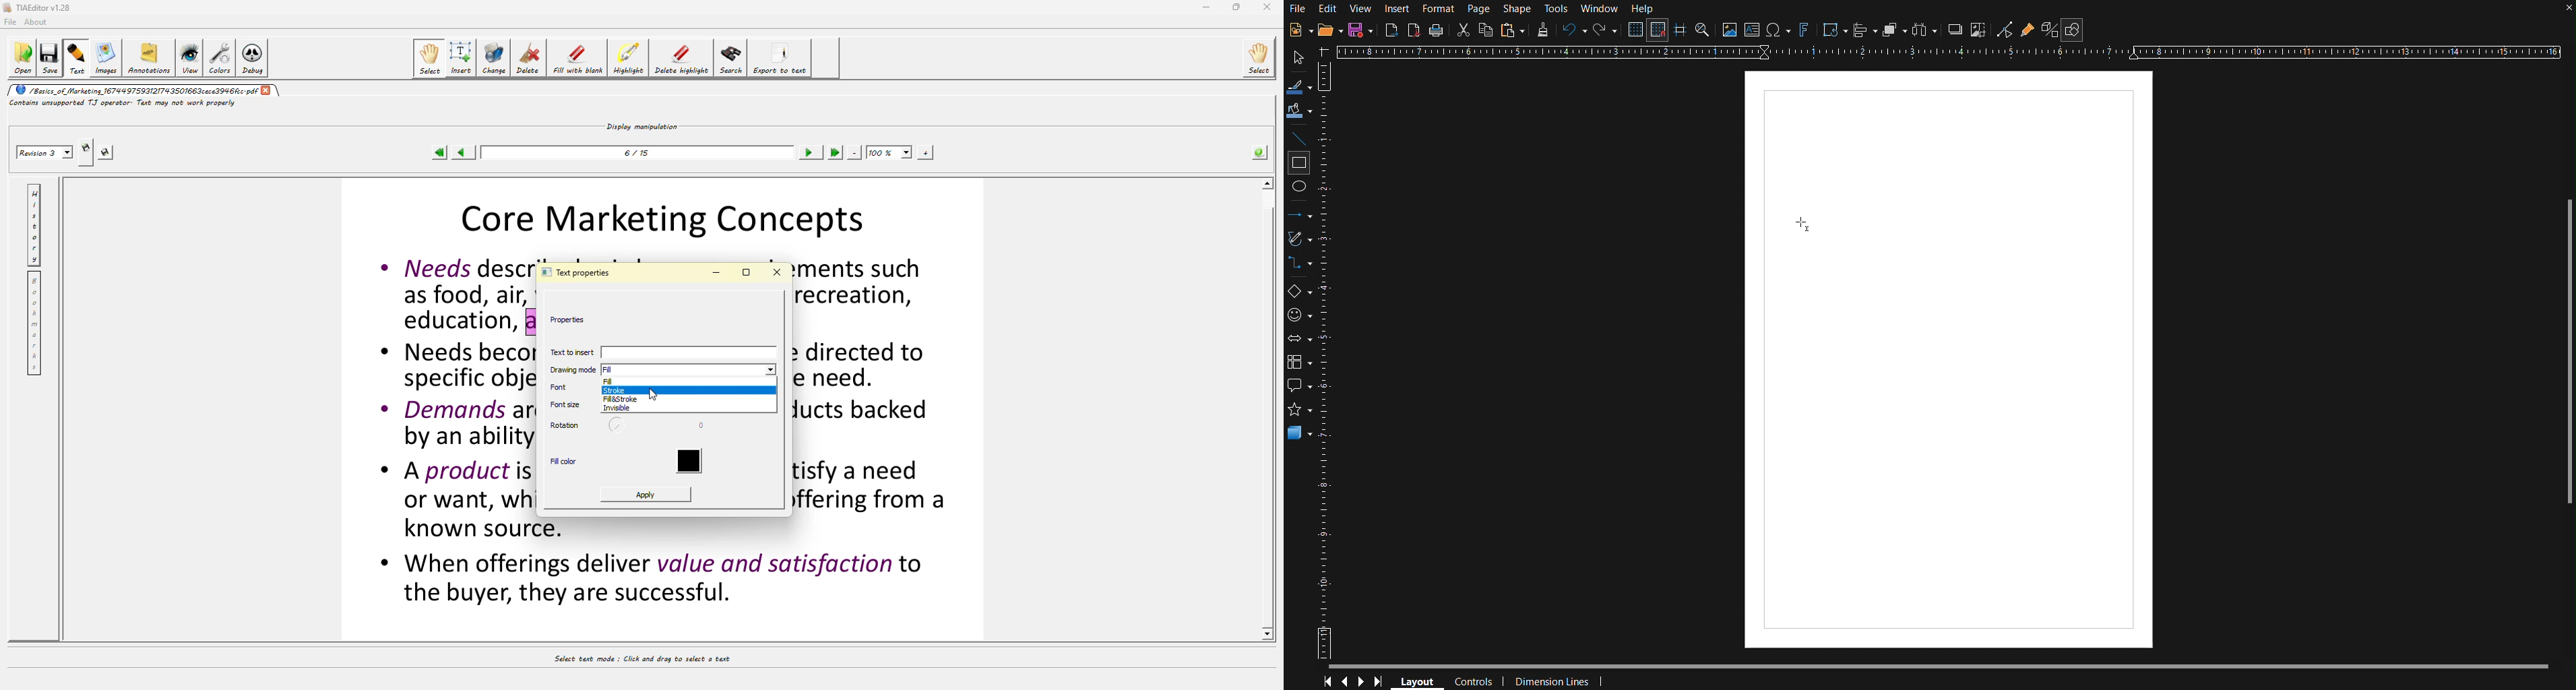 The width and height of the screenshot is (2576, 700). What do you see at coordinates (1600, 9) in the screenshot?
I see `Window` at bounding box center [1600, 9].